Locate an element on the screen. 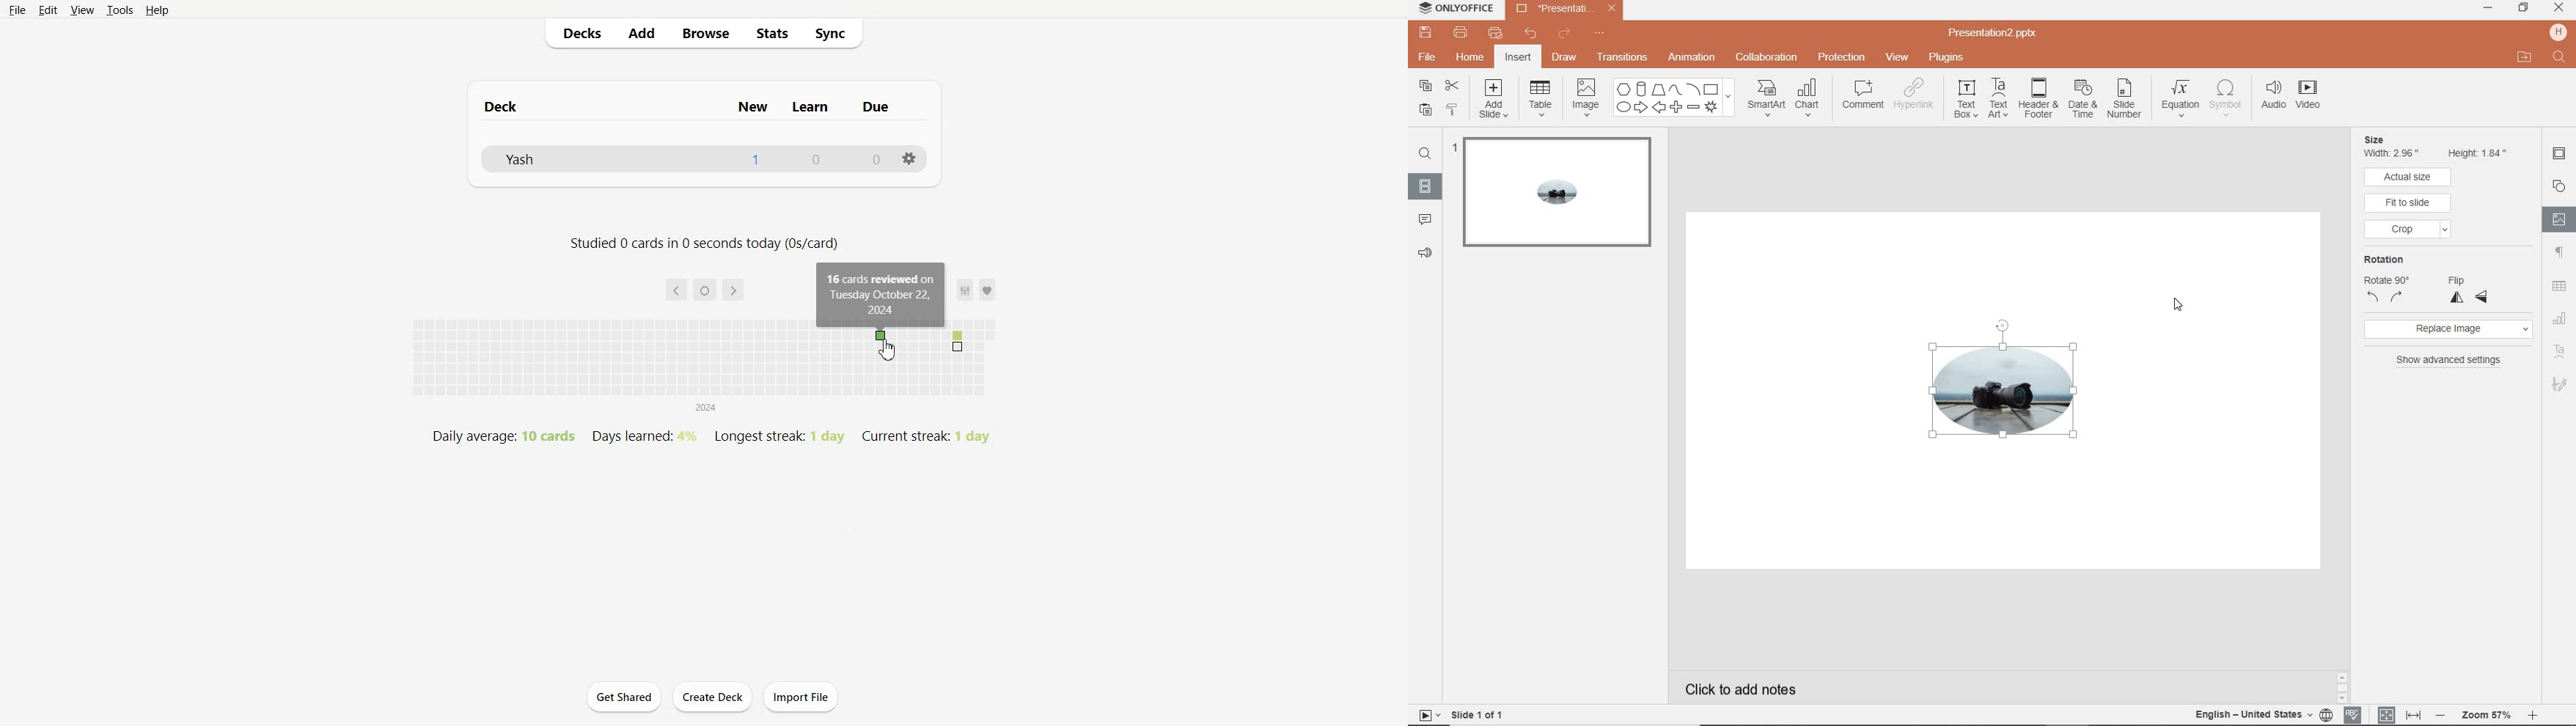 This screenshot has height=728, width=2576. feedback & support is located at coordinates (1425, 254).